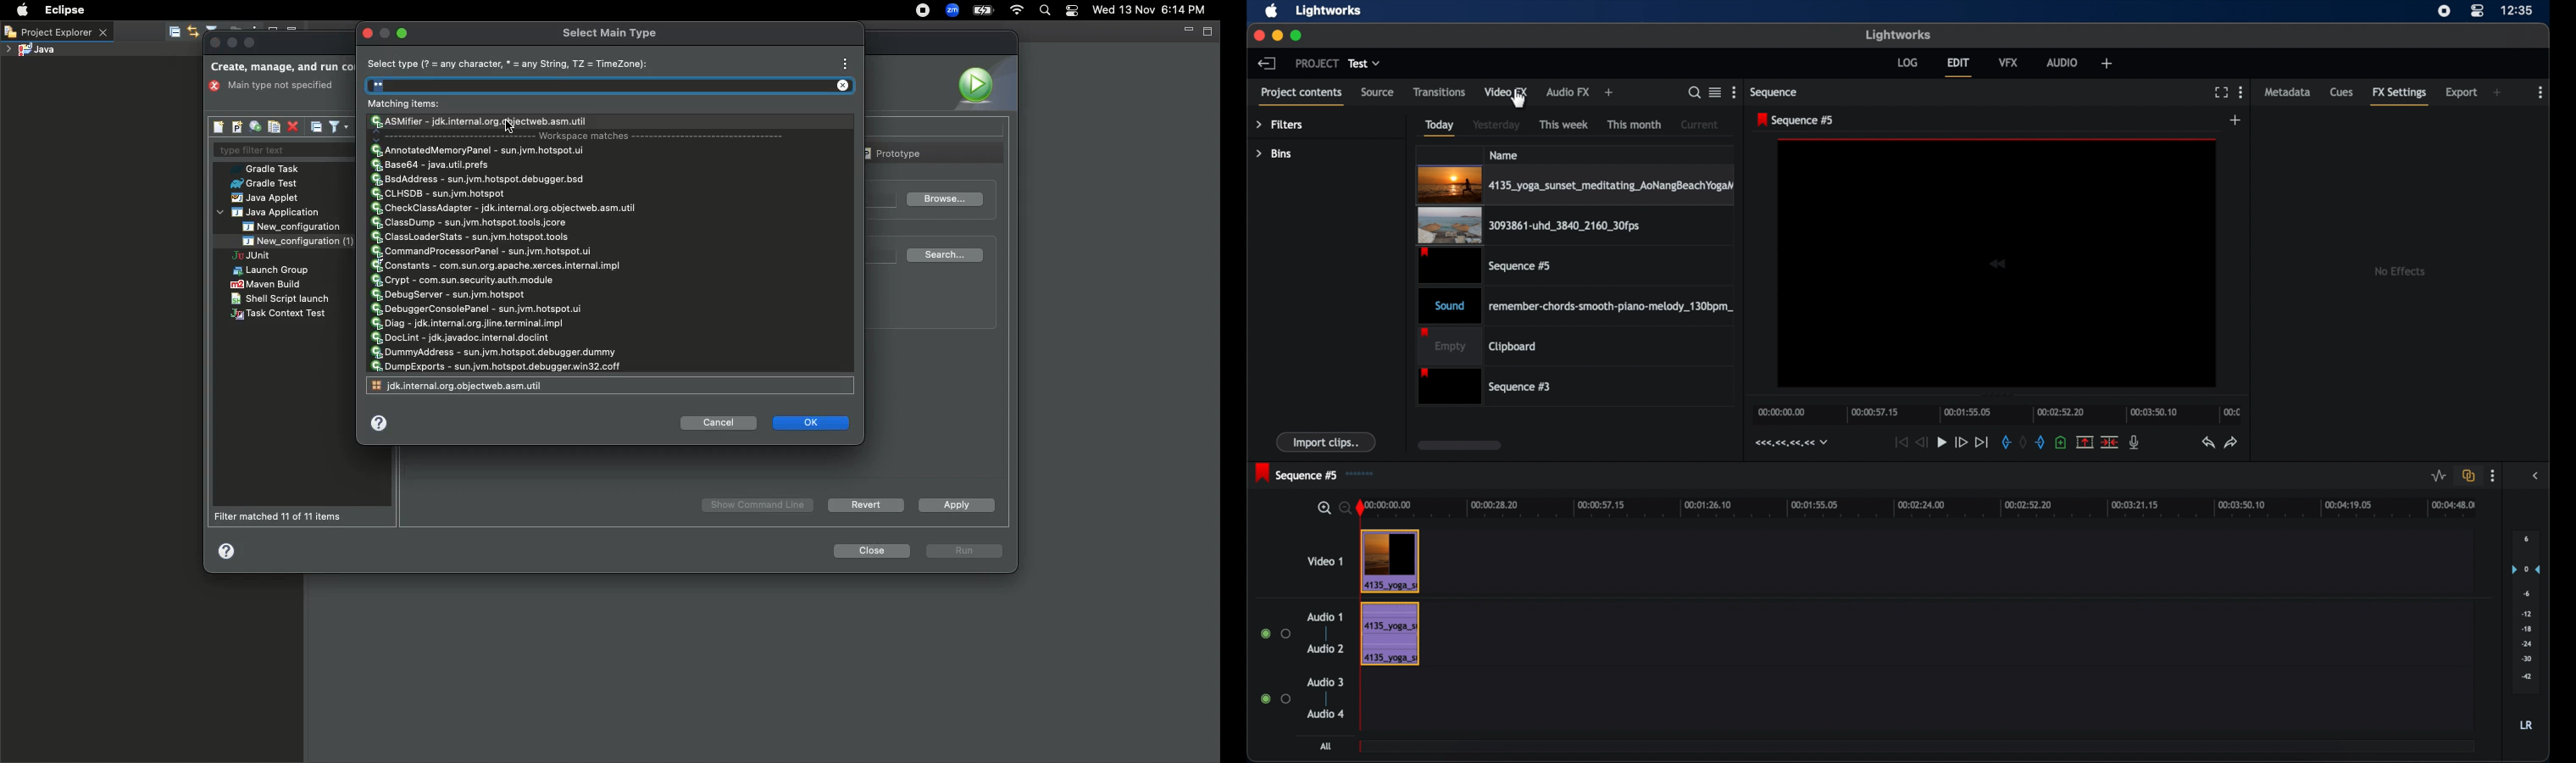 The height and width of the screenshot is (784, 2576). I want to click on edit, so click(1959, 67).